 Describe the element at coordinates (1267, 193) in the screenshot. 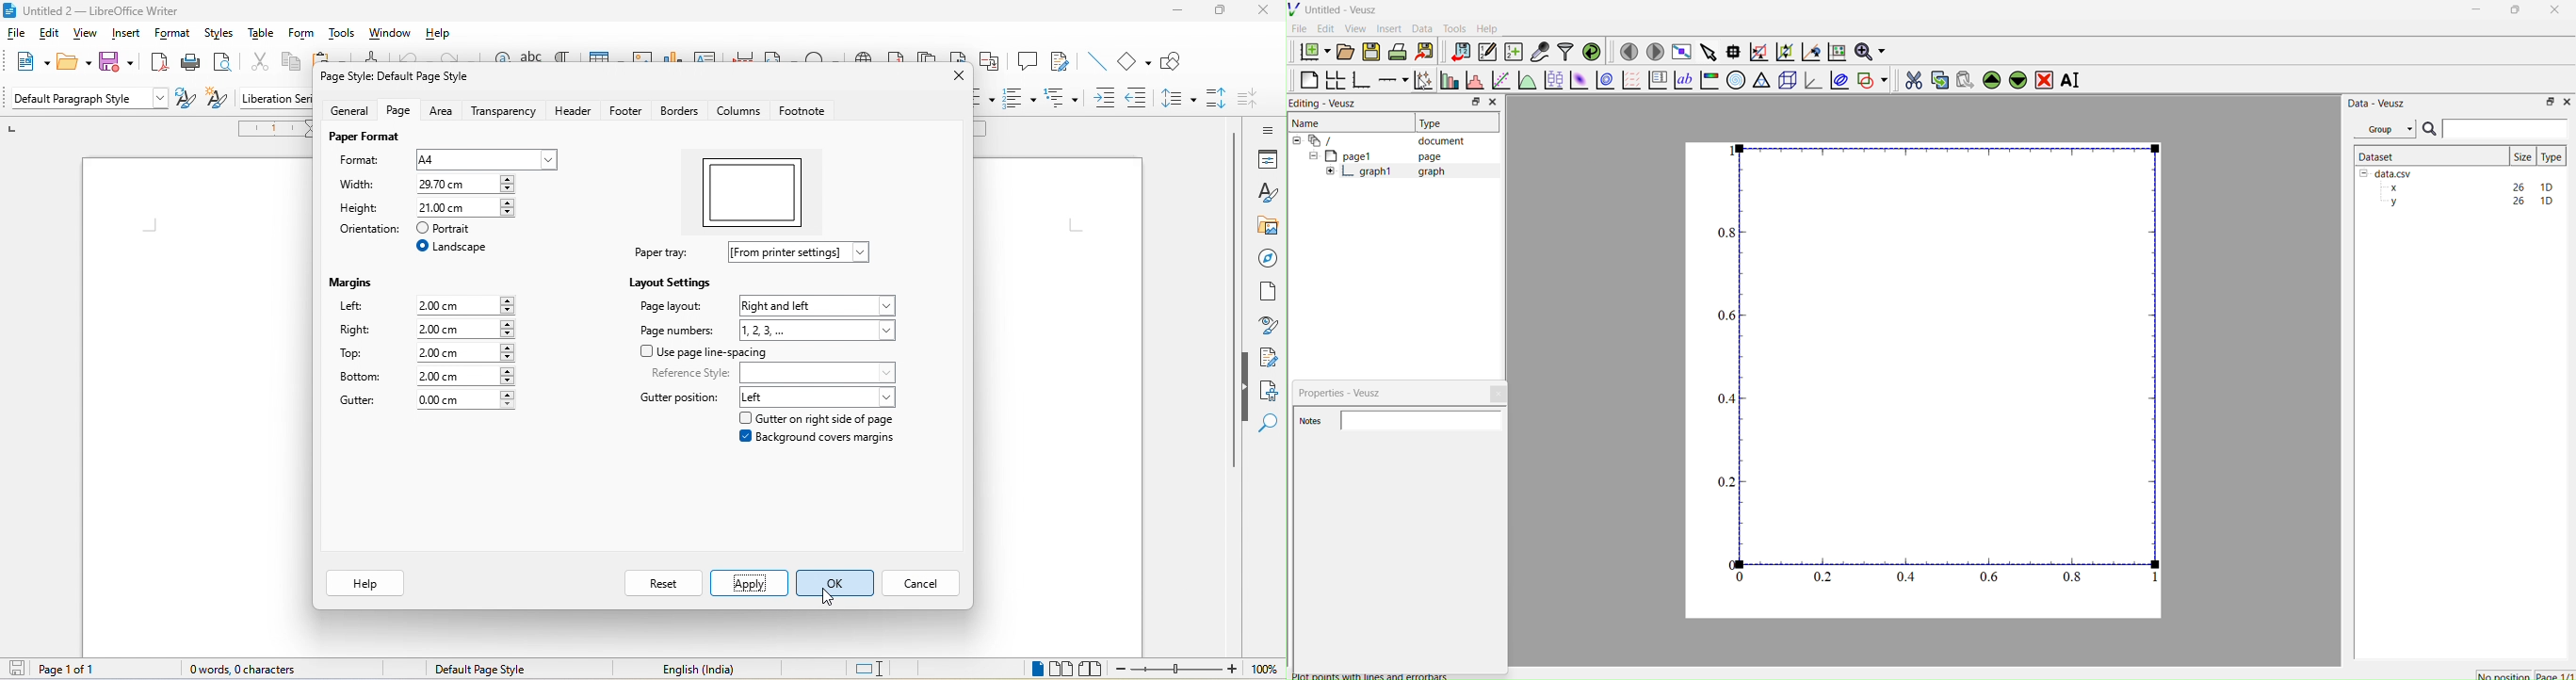

I see `styles` at that location.